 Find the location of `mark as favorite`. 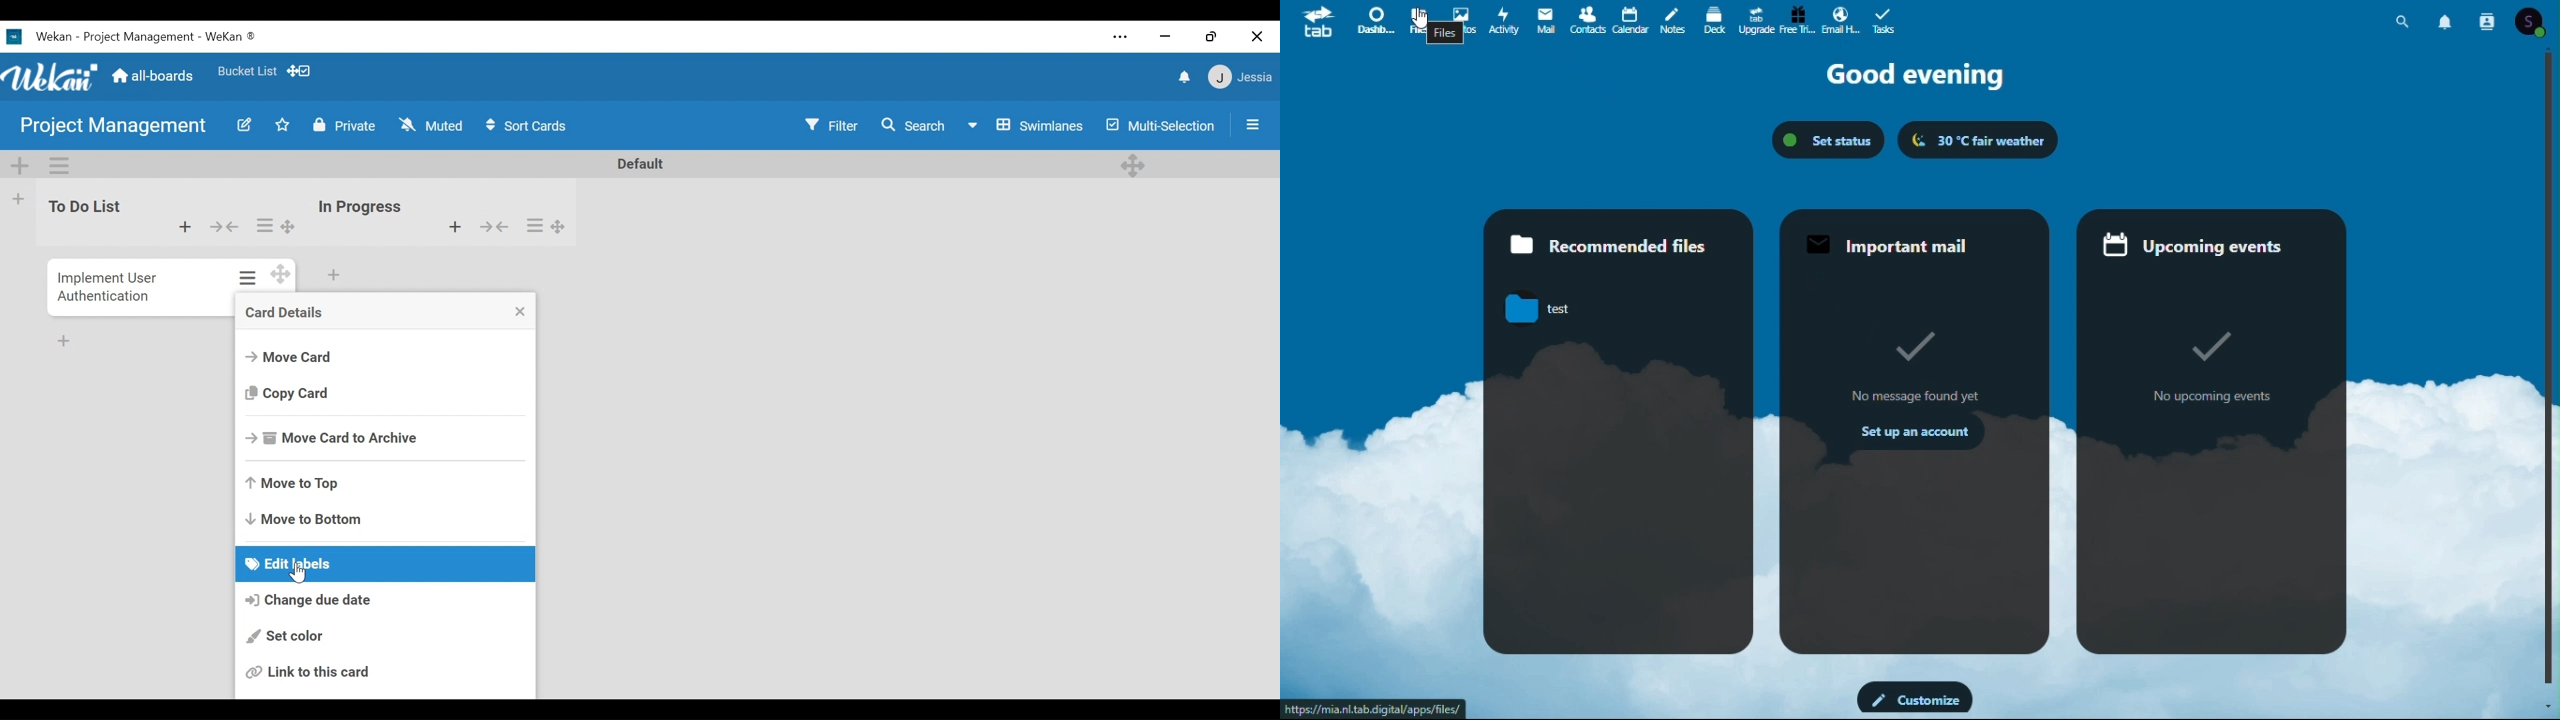

mark as favorite is located at coordinates (284, 127).